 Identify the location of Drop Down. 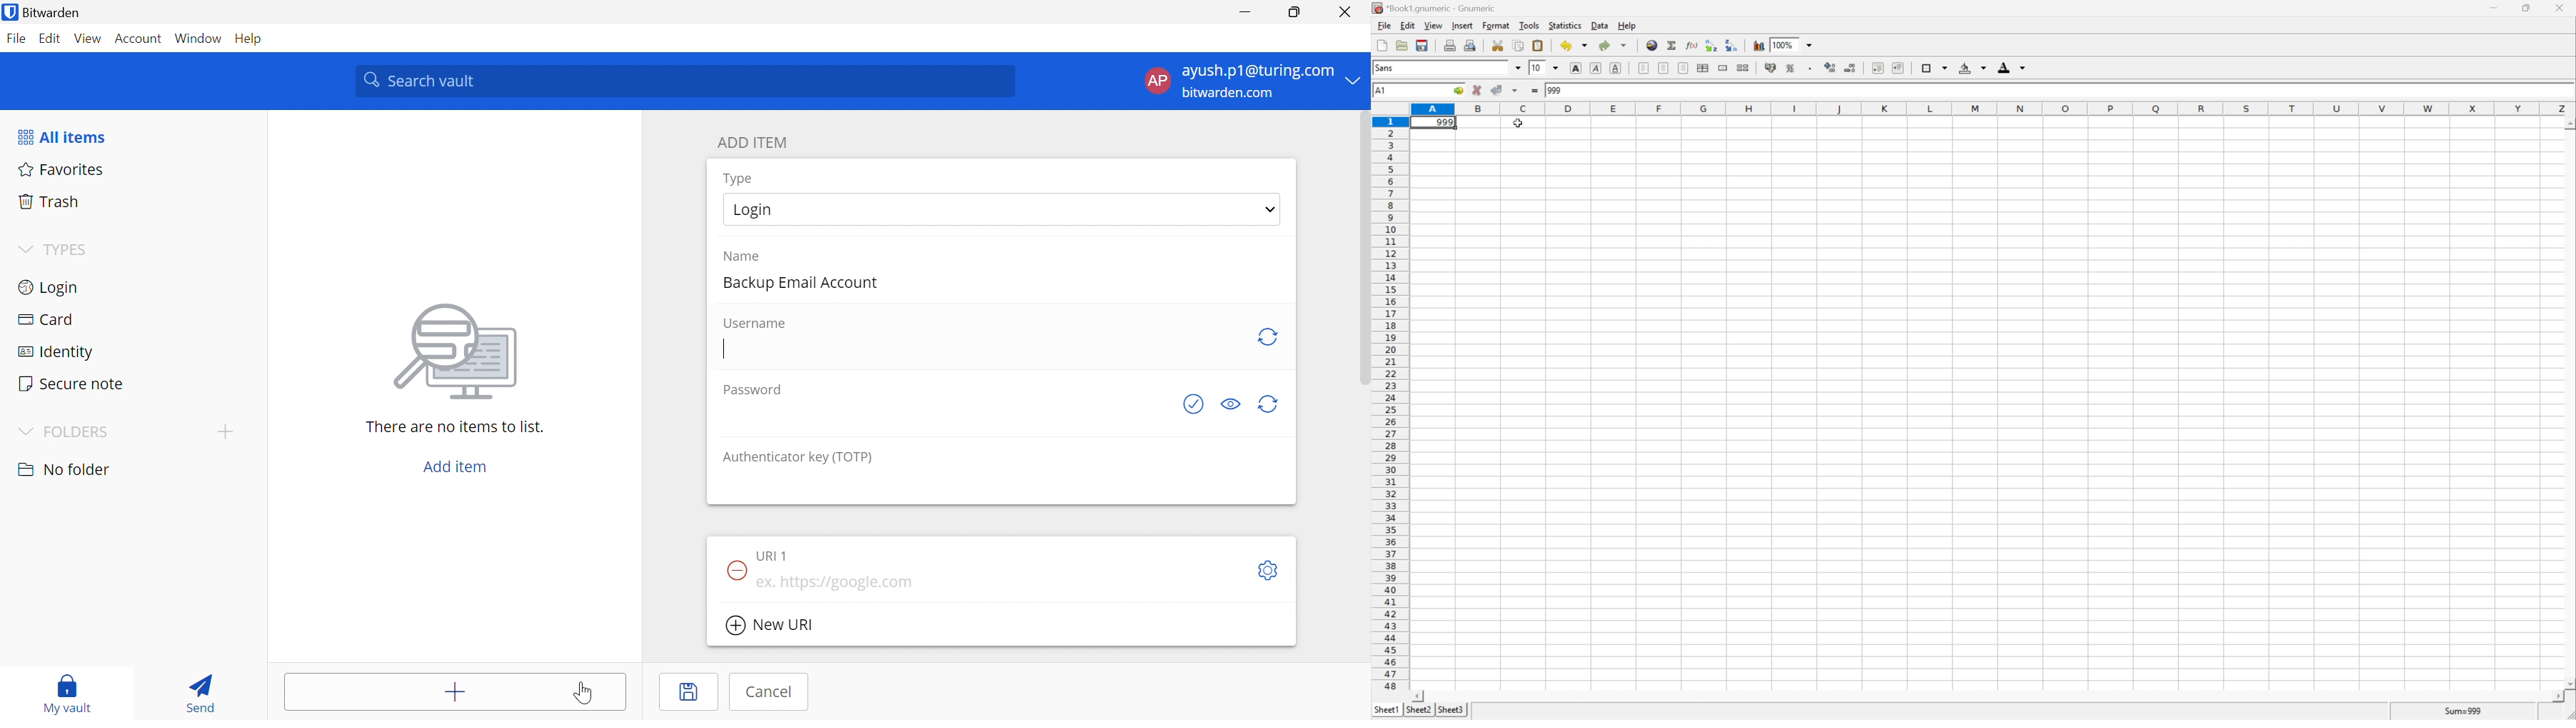
(1357, 81).